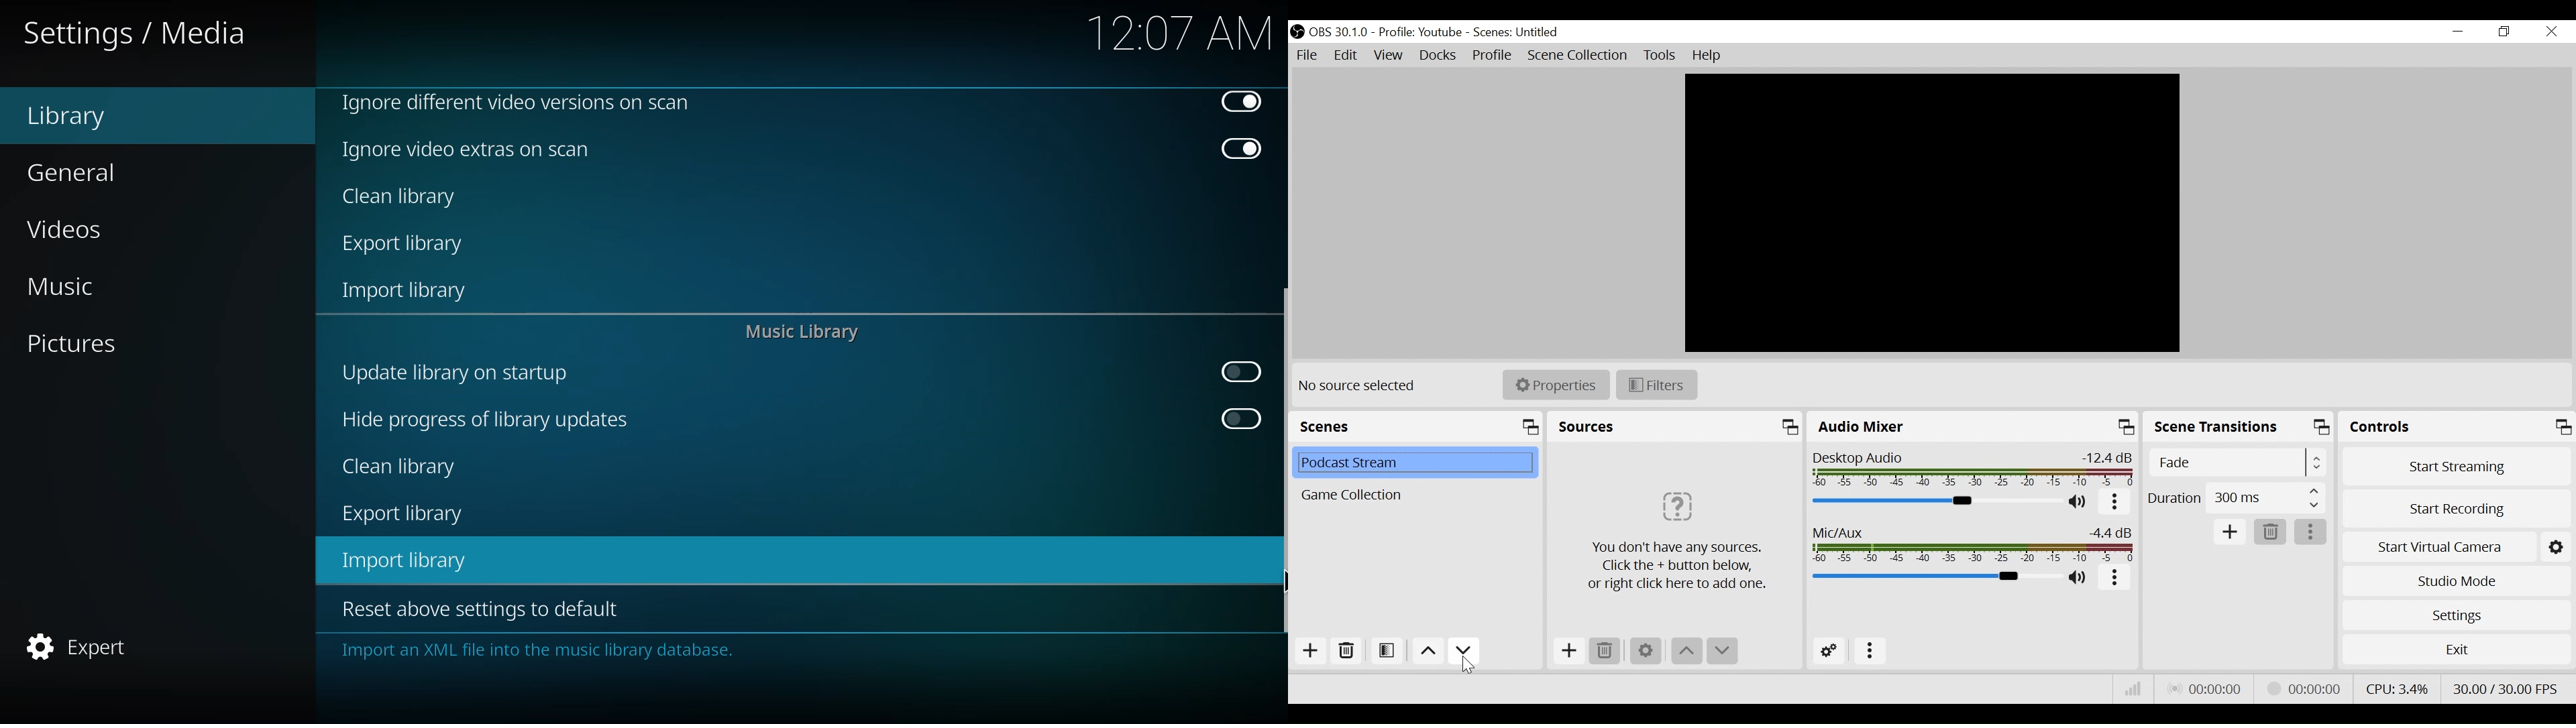 Image resolution: width=2576 pixels, height=728 pixels. Describe the element at coordinates (1438, 57) in the screenshot. I see `Docks` at that location.